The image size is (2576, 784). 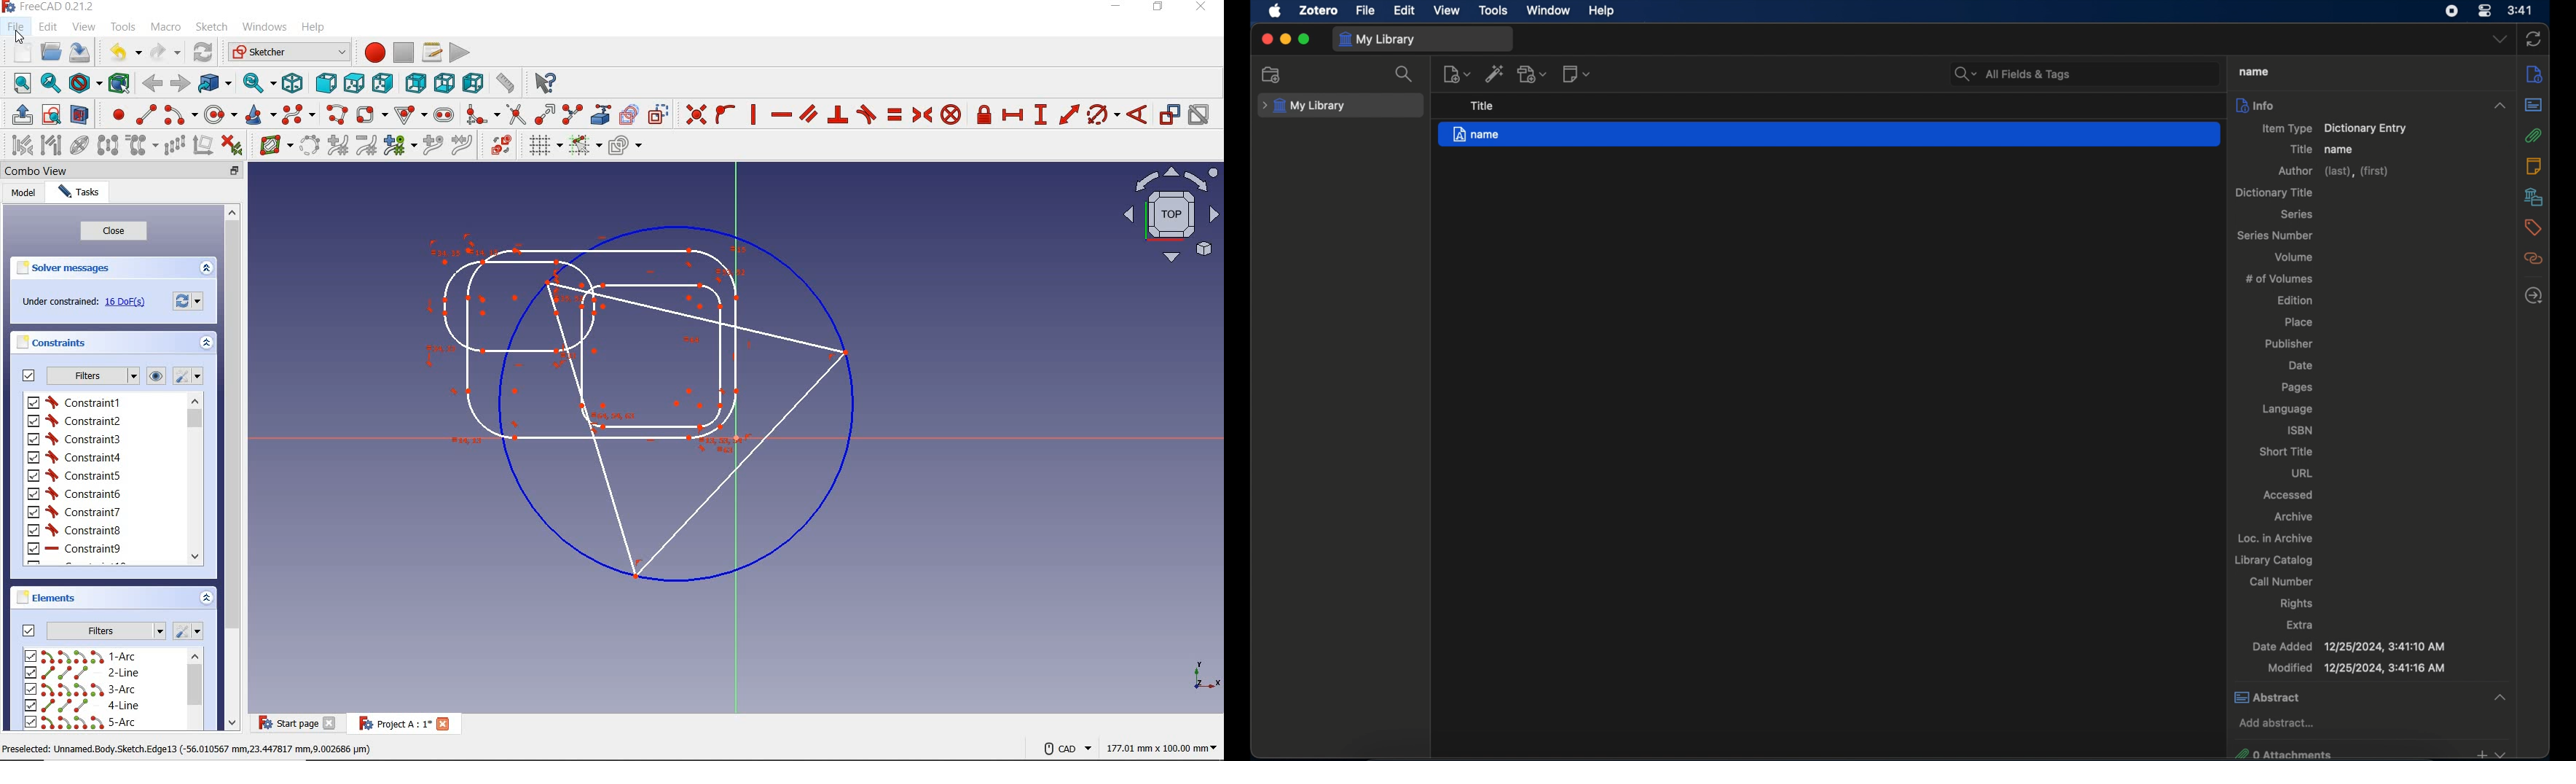 I want to click on item type, so click(x=2335, y=129).